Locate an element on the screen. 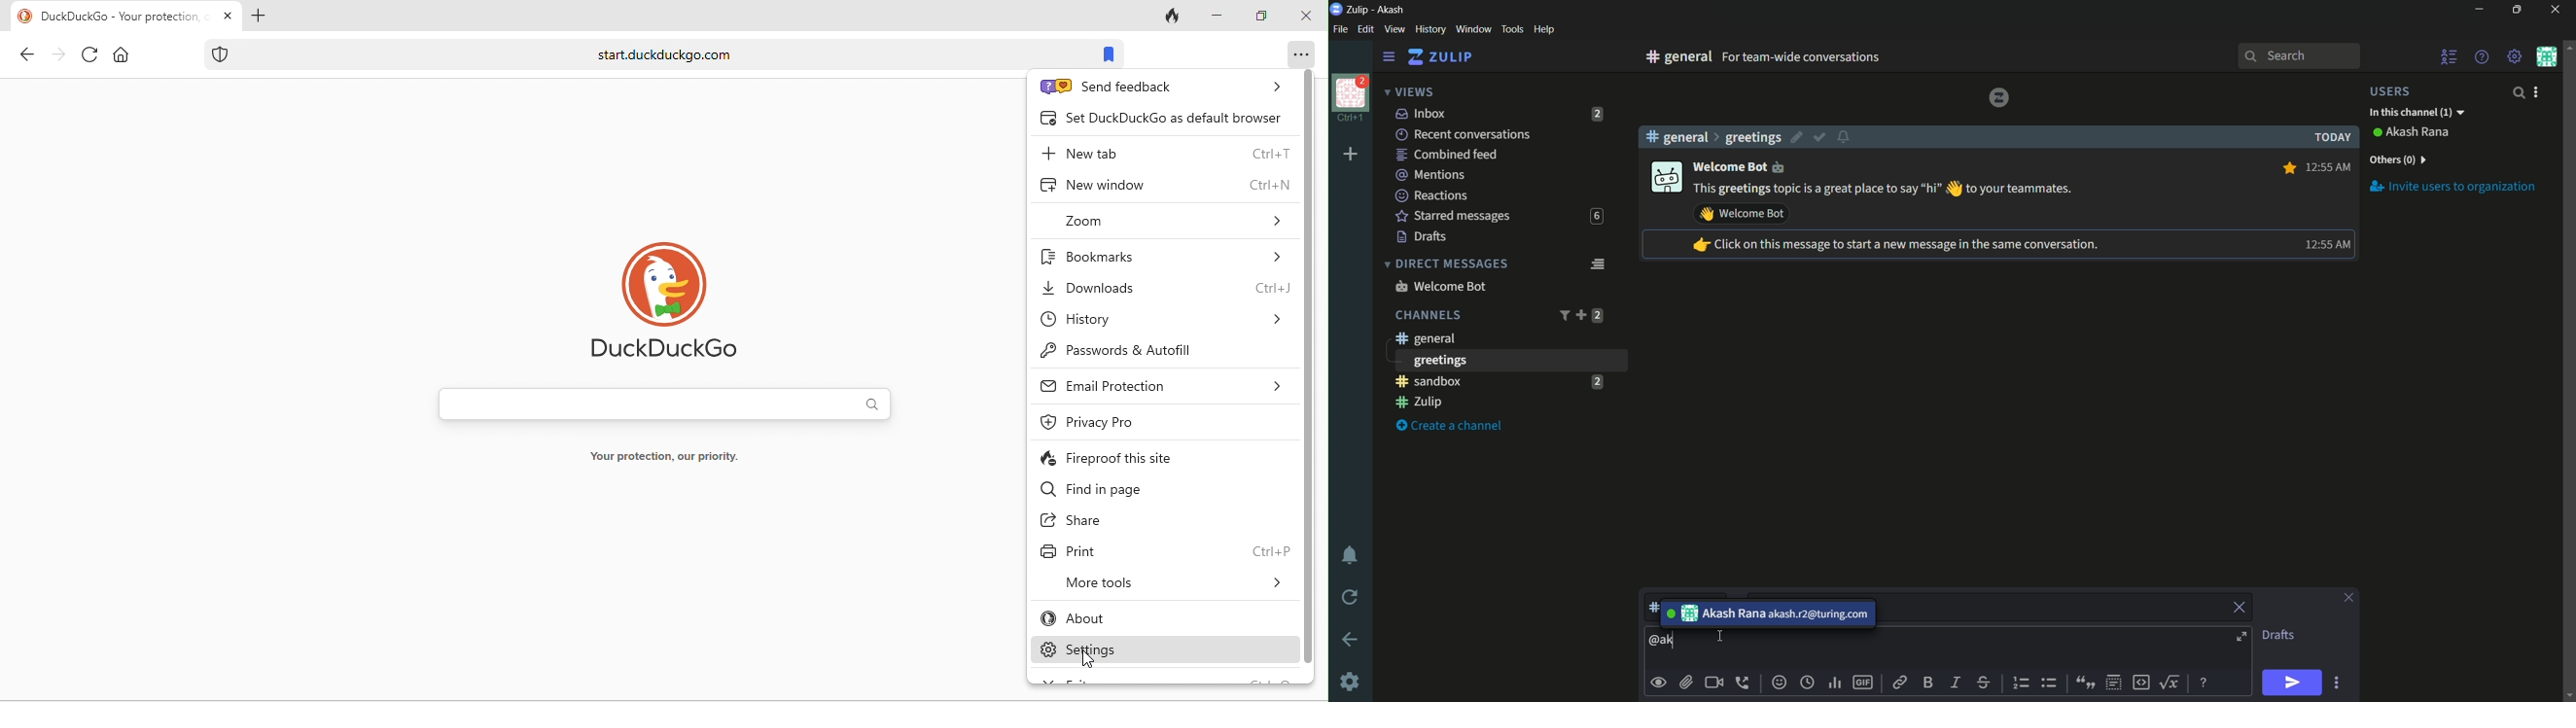 This screenshot has width=2576, height=728. tools menu is located at coordinates (1512, 29).